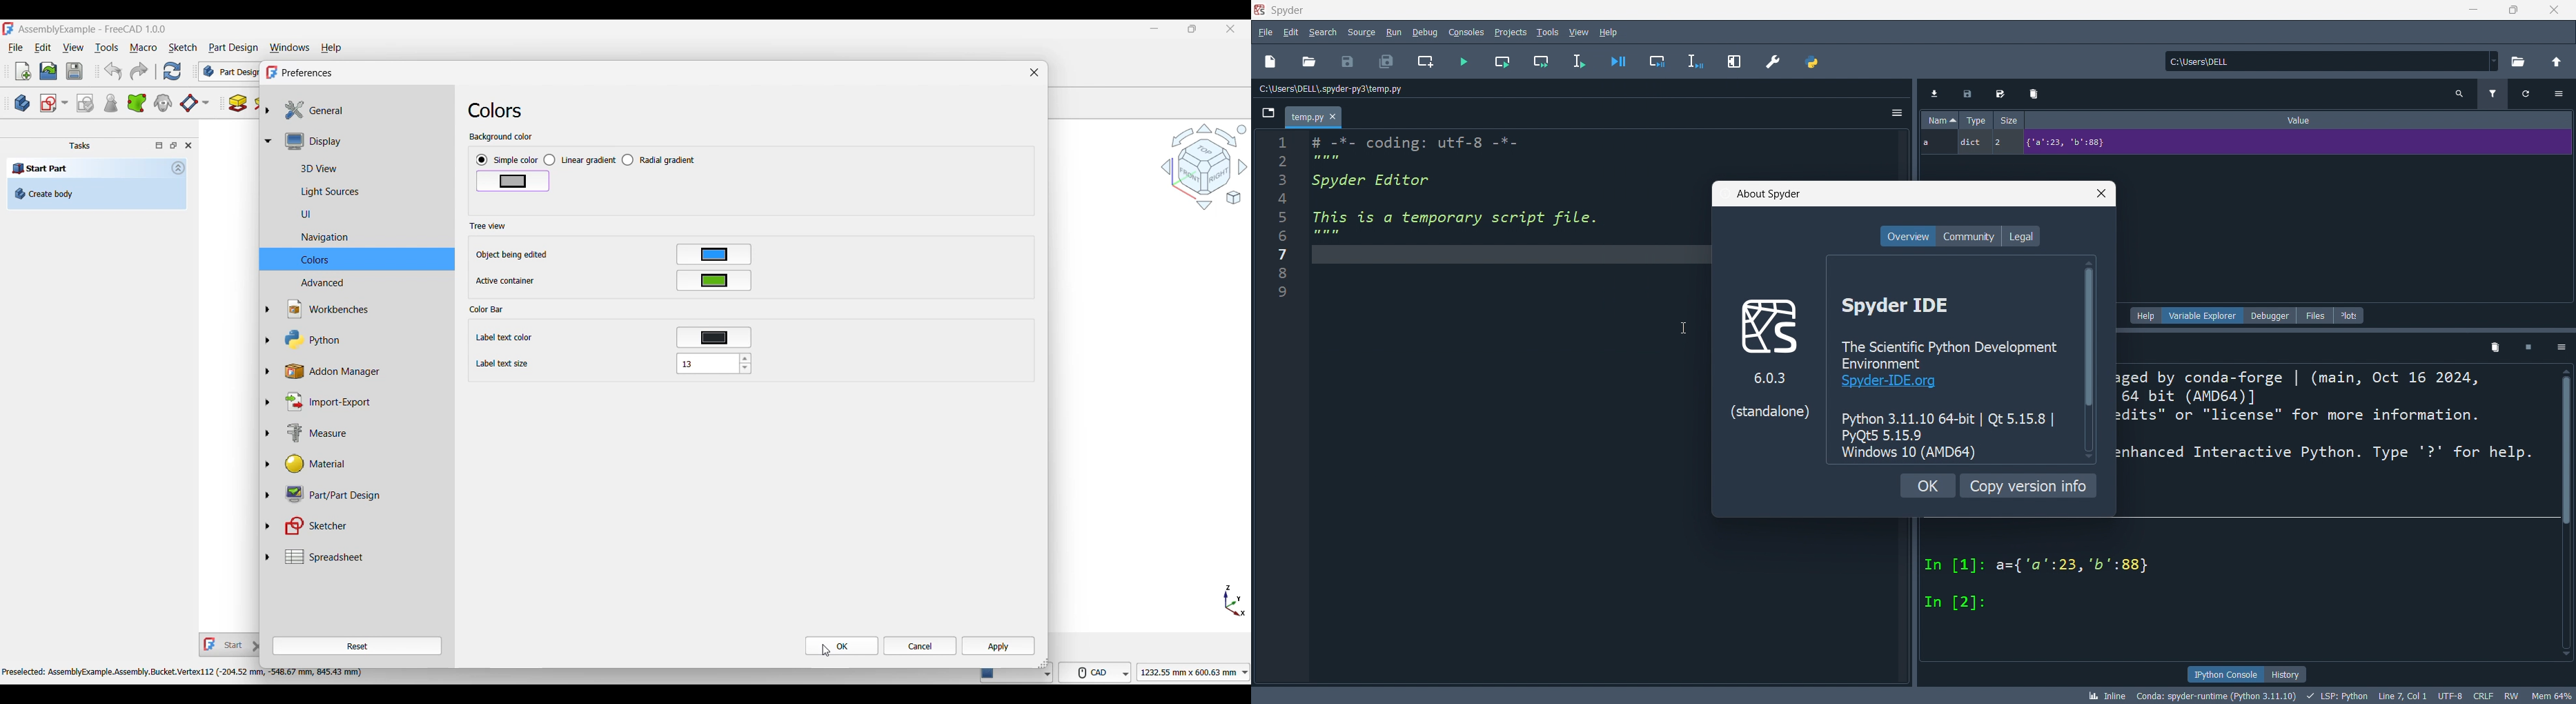 The width and height of the screenshot is (2576, 728). What do you see at coordinates (159, 145) in the screenshot?
I see `Toggle overlay` at bounding box center [159, 145].